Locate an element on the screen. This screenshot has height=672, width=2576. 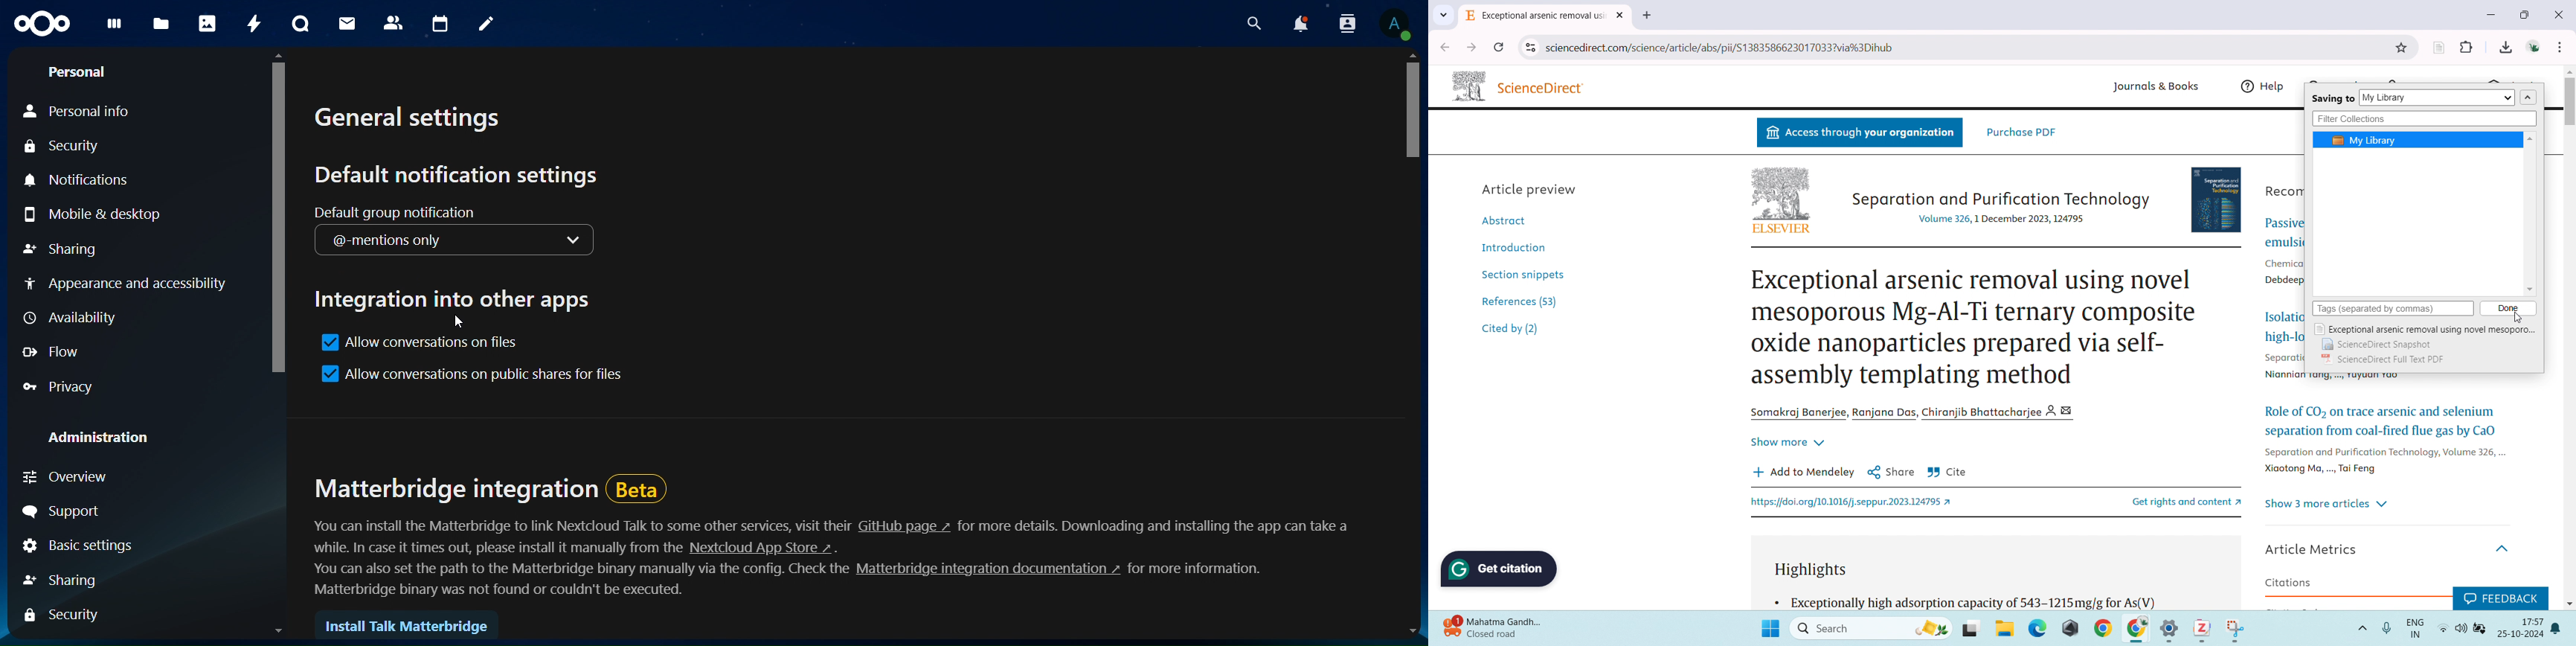
close tab is located at coordinates (1621, 16).